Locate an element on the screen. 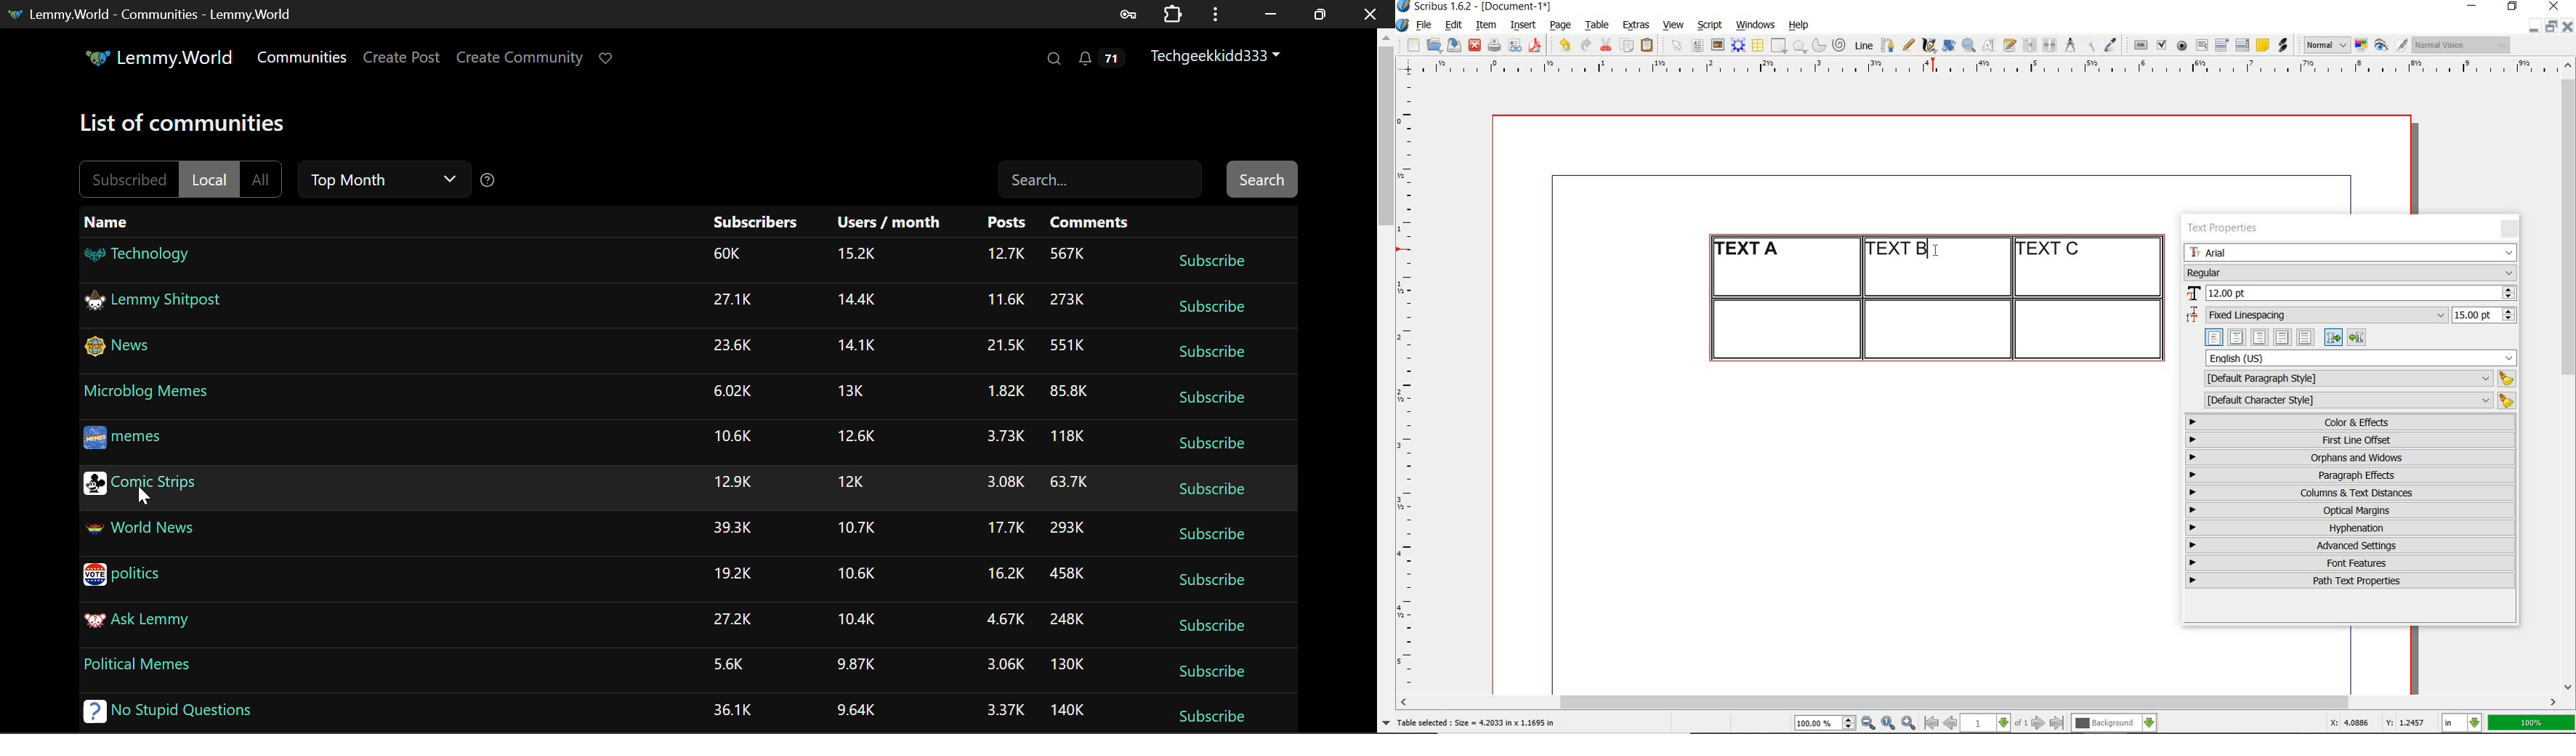 This screenshot has height=756, width=2576. select image preview mode is located at coordinates (2326, 46).